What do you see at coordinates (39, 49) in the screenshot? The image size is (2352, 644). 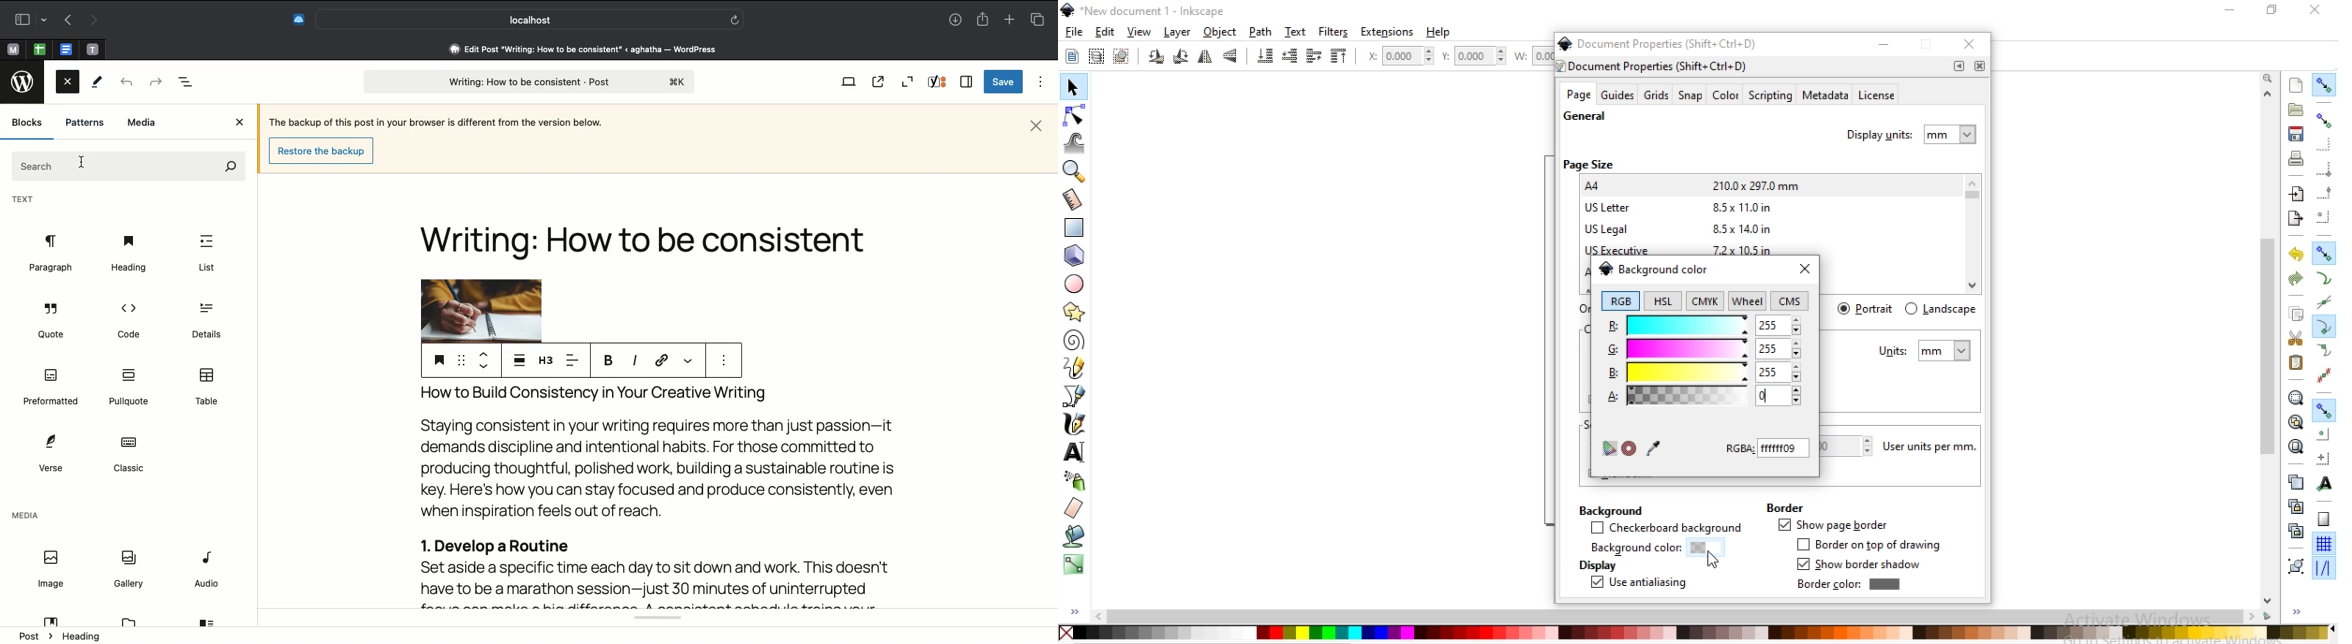 I see `Pinned tabs` at bounding box center [39, 49].